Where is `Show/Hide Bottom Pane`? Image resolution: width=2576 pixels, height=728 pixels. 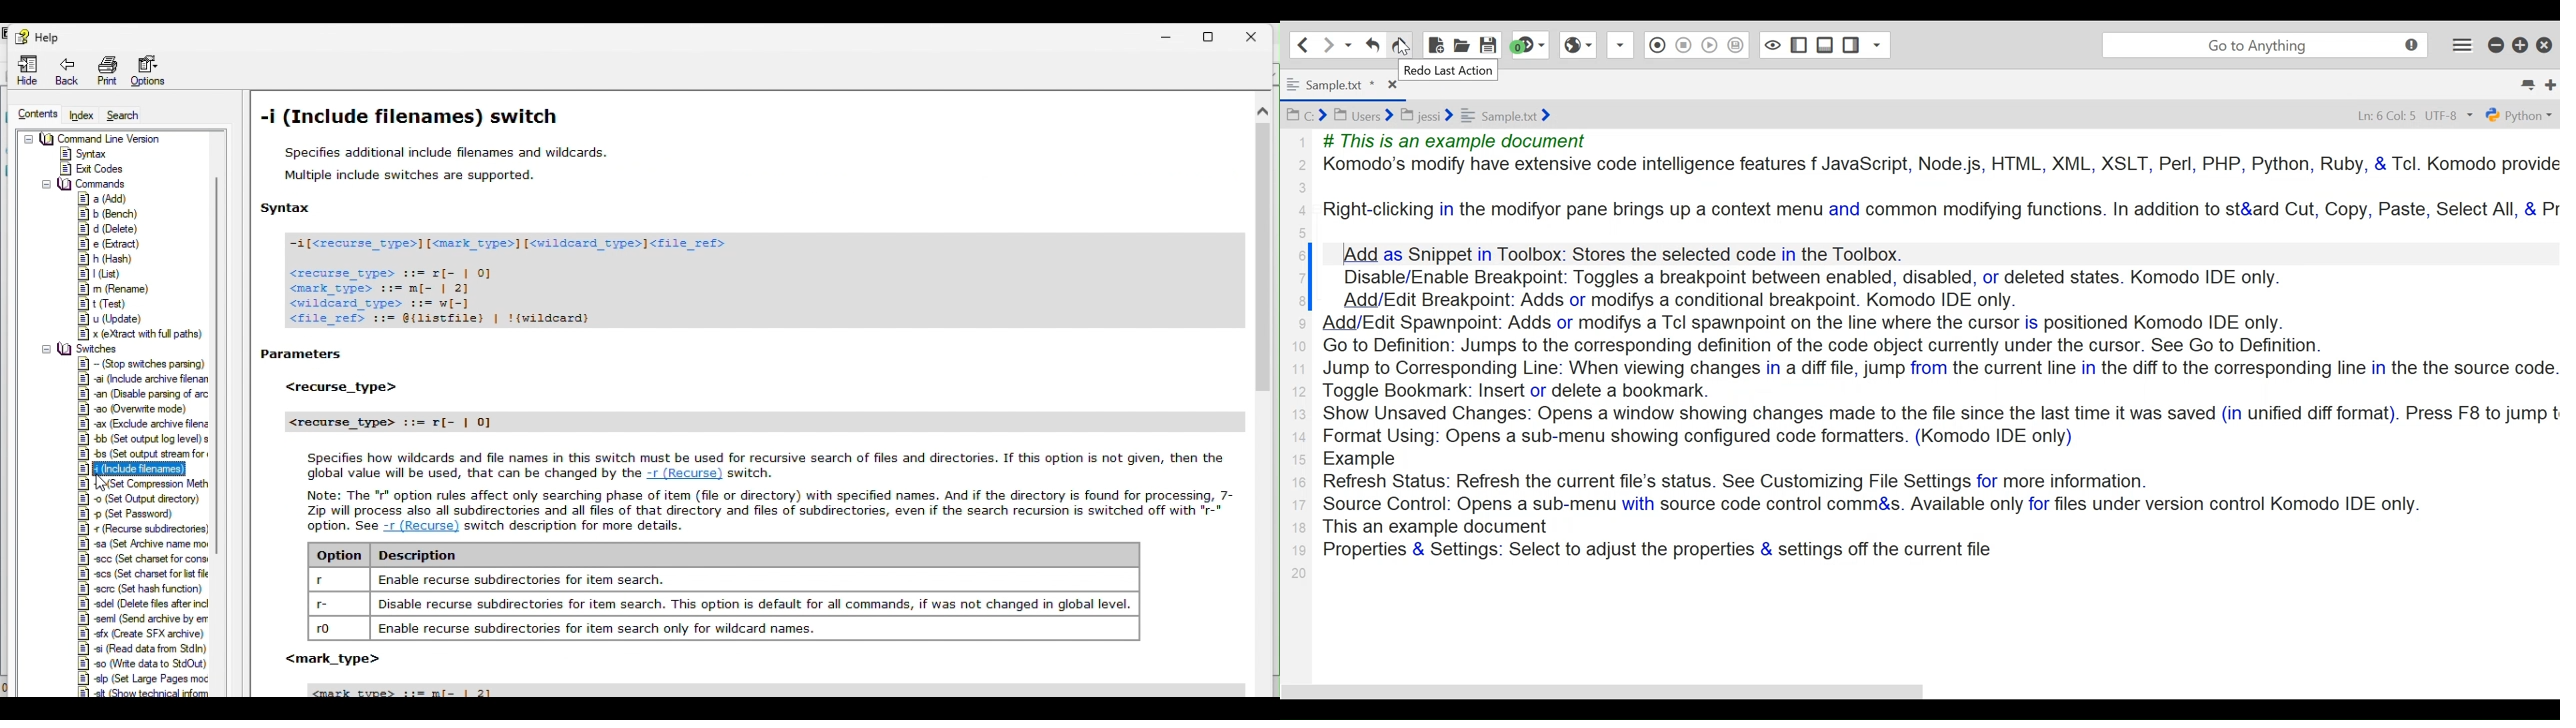 Show/Hide Bottom Pane is located at coordinates (1825, 45).